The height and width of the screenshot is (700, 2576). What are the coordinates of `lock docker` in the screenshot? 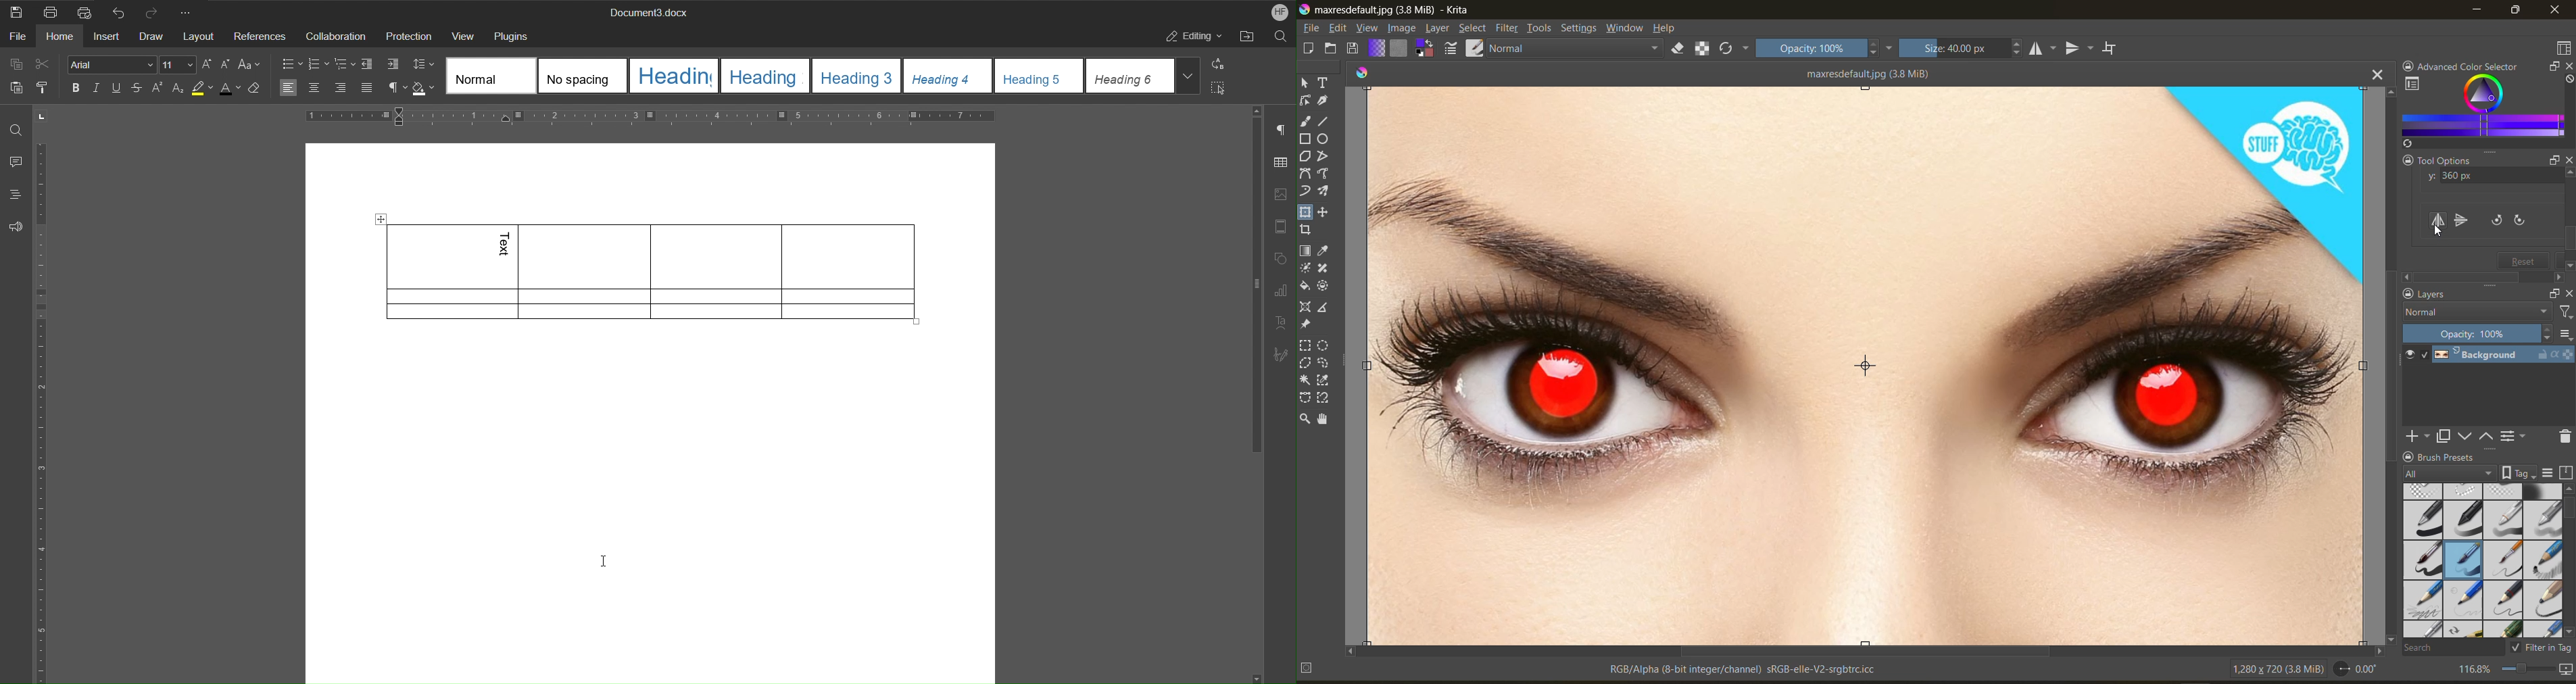 It's located at (2409, 457).